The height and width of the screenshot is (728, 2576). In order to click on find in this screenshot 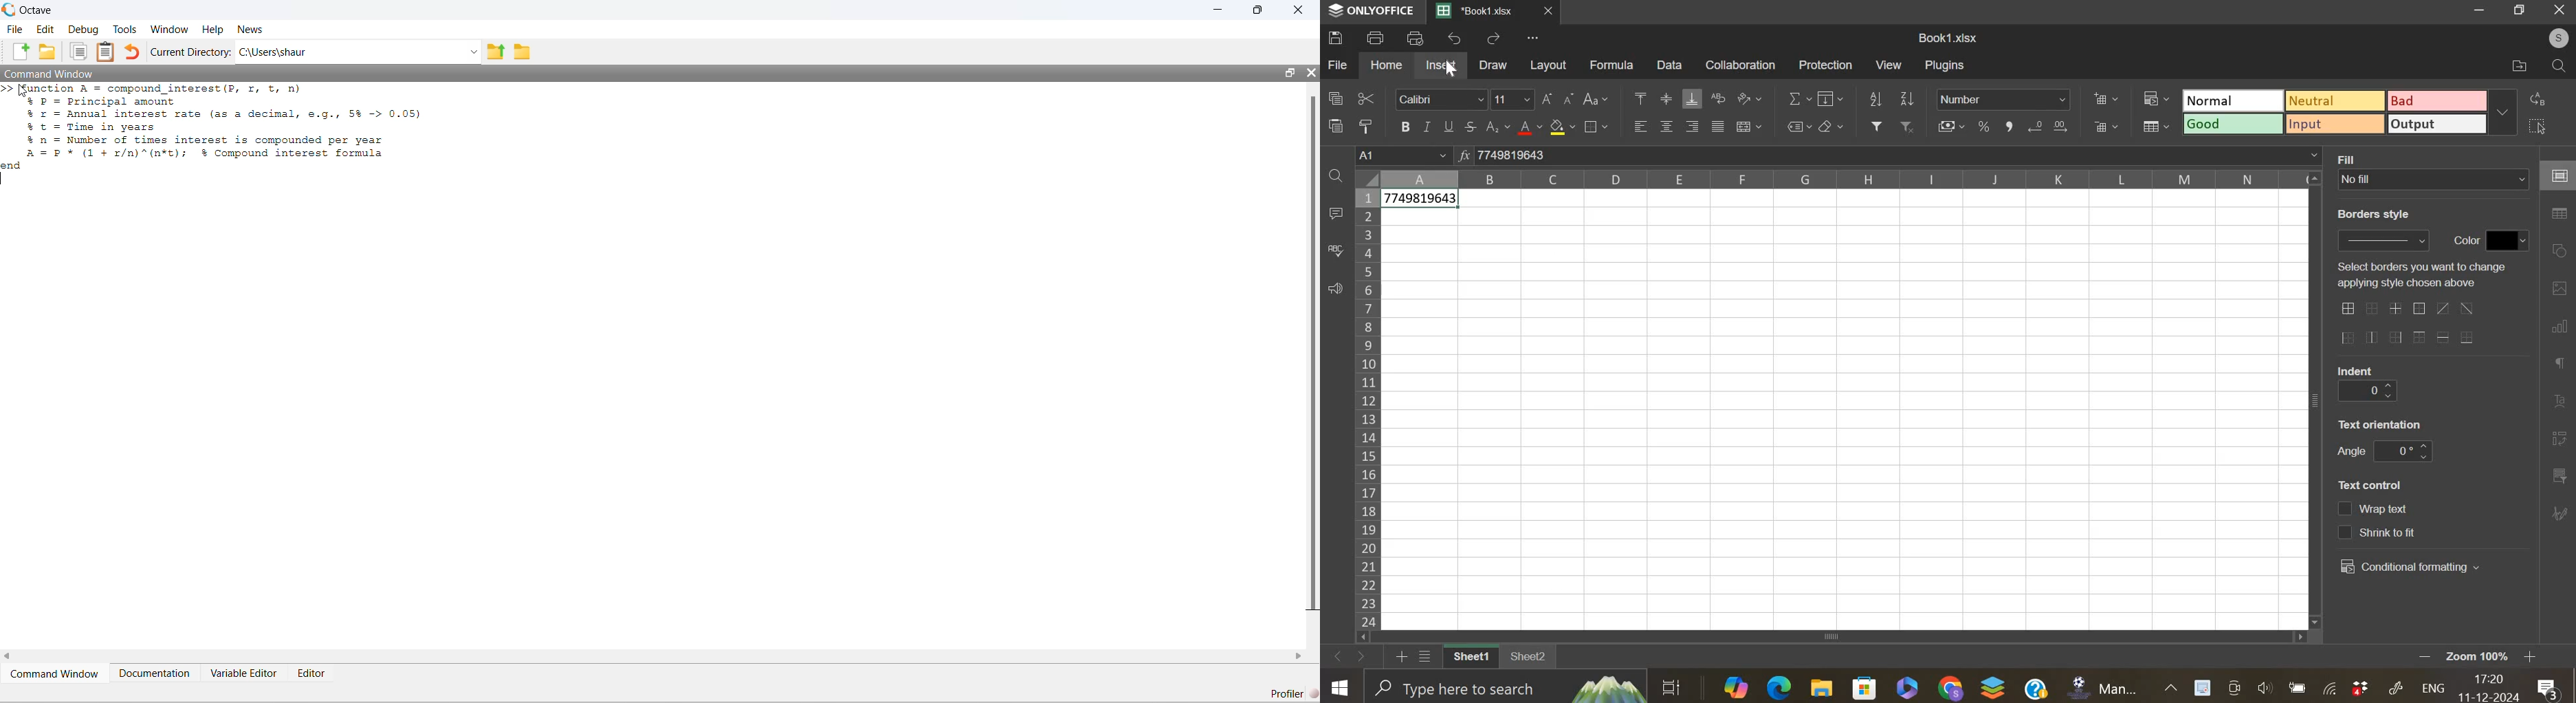, I will do `click(1335, 178)`.